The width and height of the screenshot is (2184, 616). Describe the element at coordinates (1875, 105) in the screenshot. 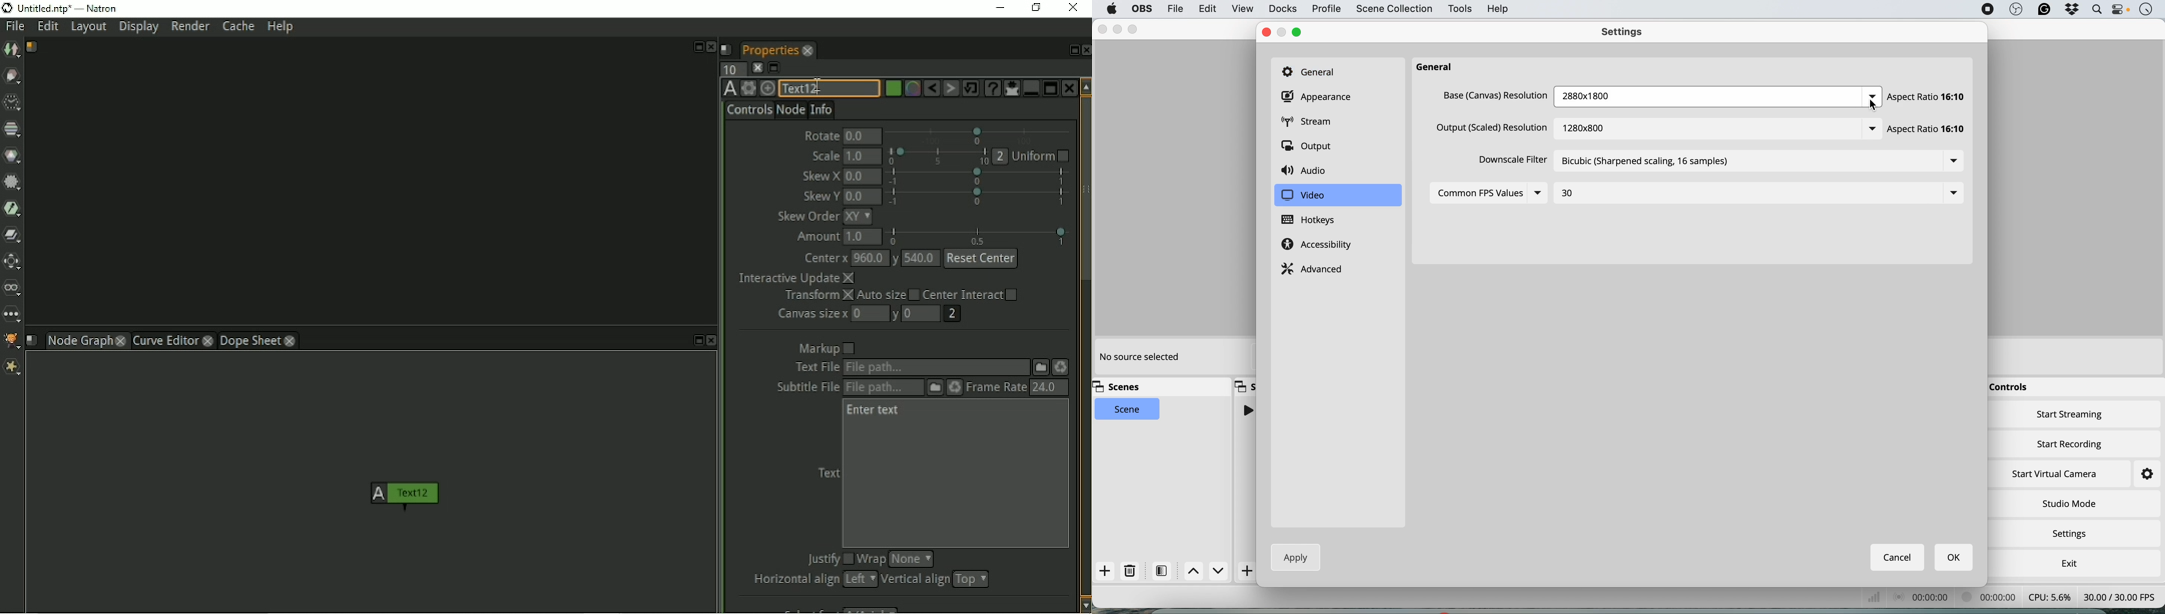

I see `cursor` at that location.